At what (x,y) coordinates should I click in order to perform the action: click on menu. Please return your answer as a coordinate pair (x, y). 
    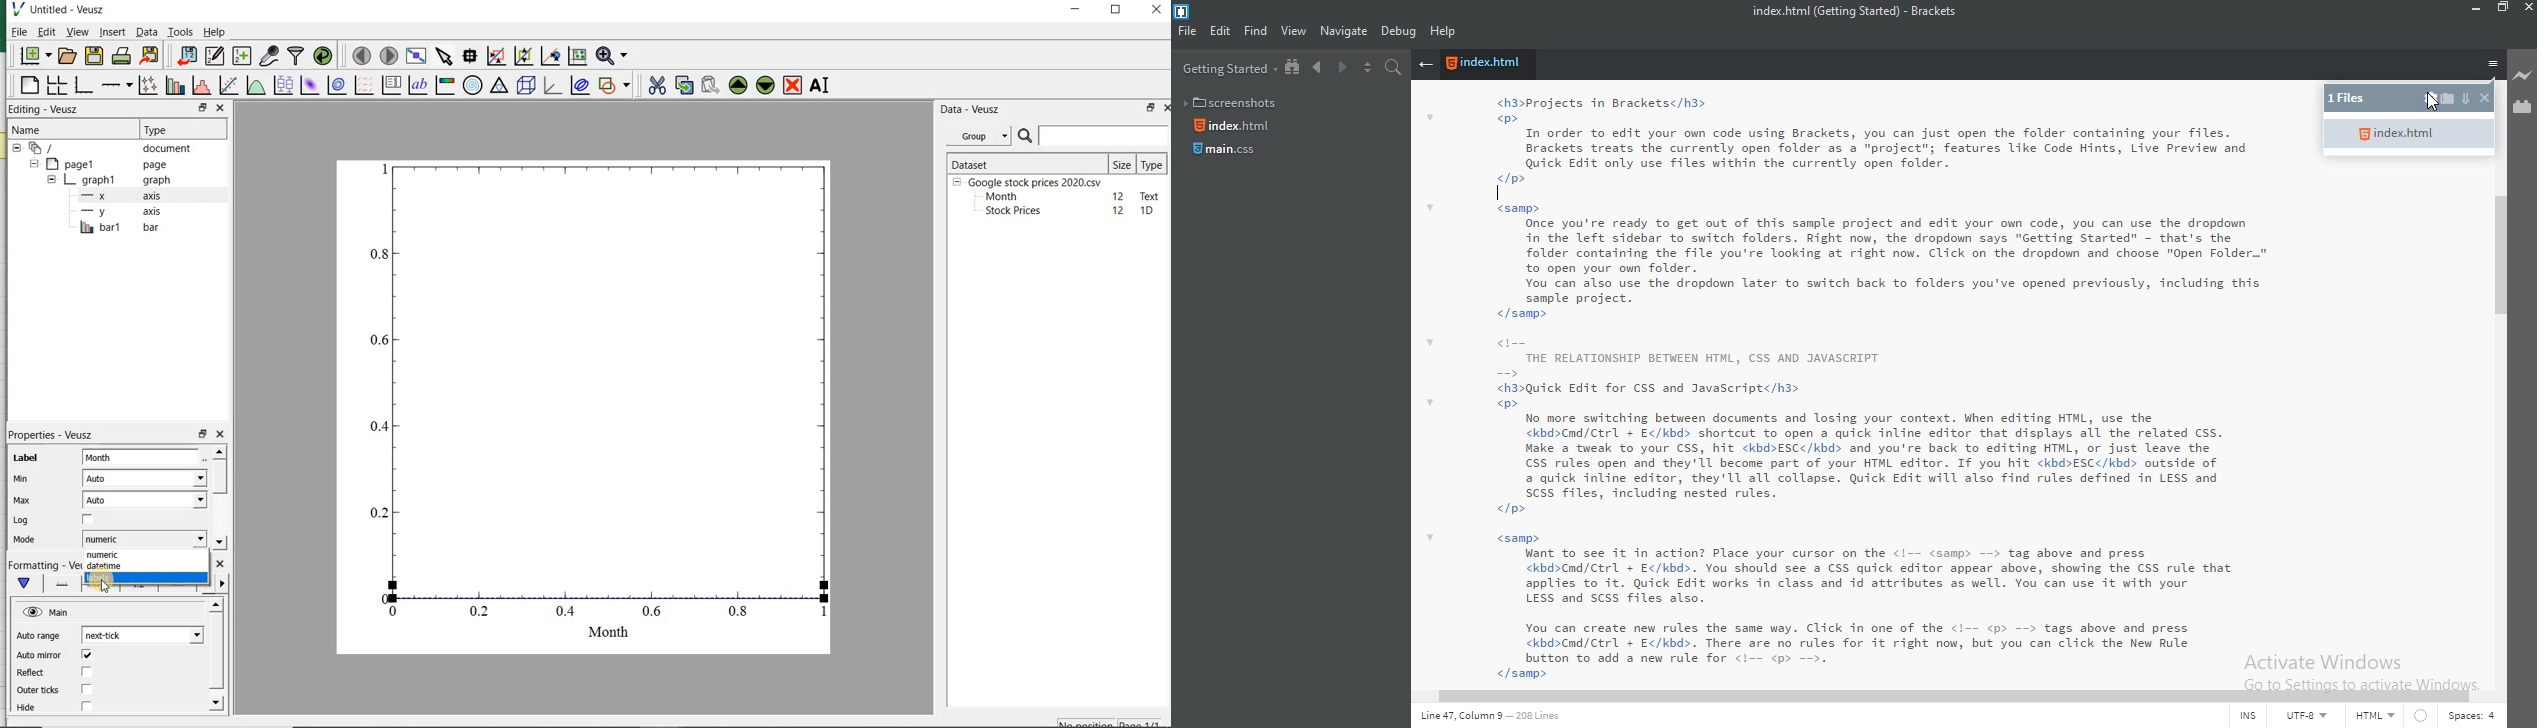
    Looking at the image, I should click on (2492, 66).